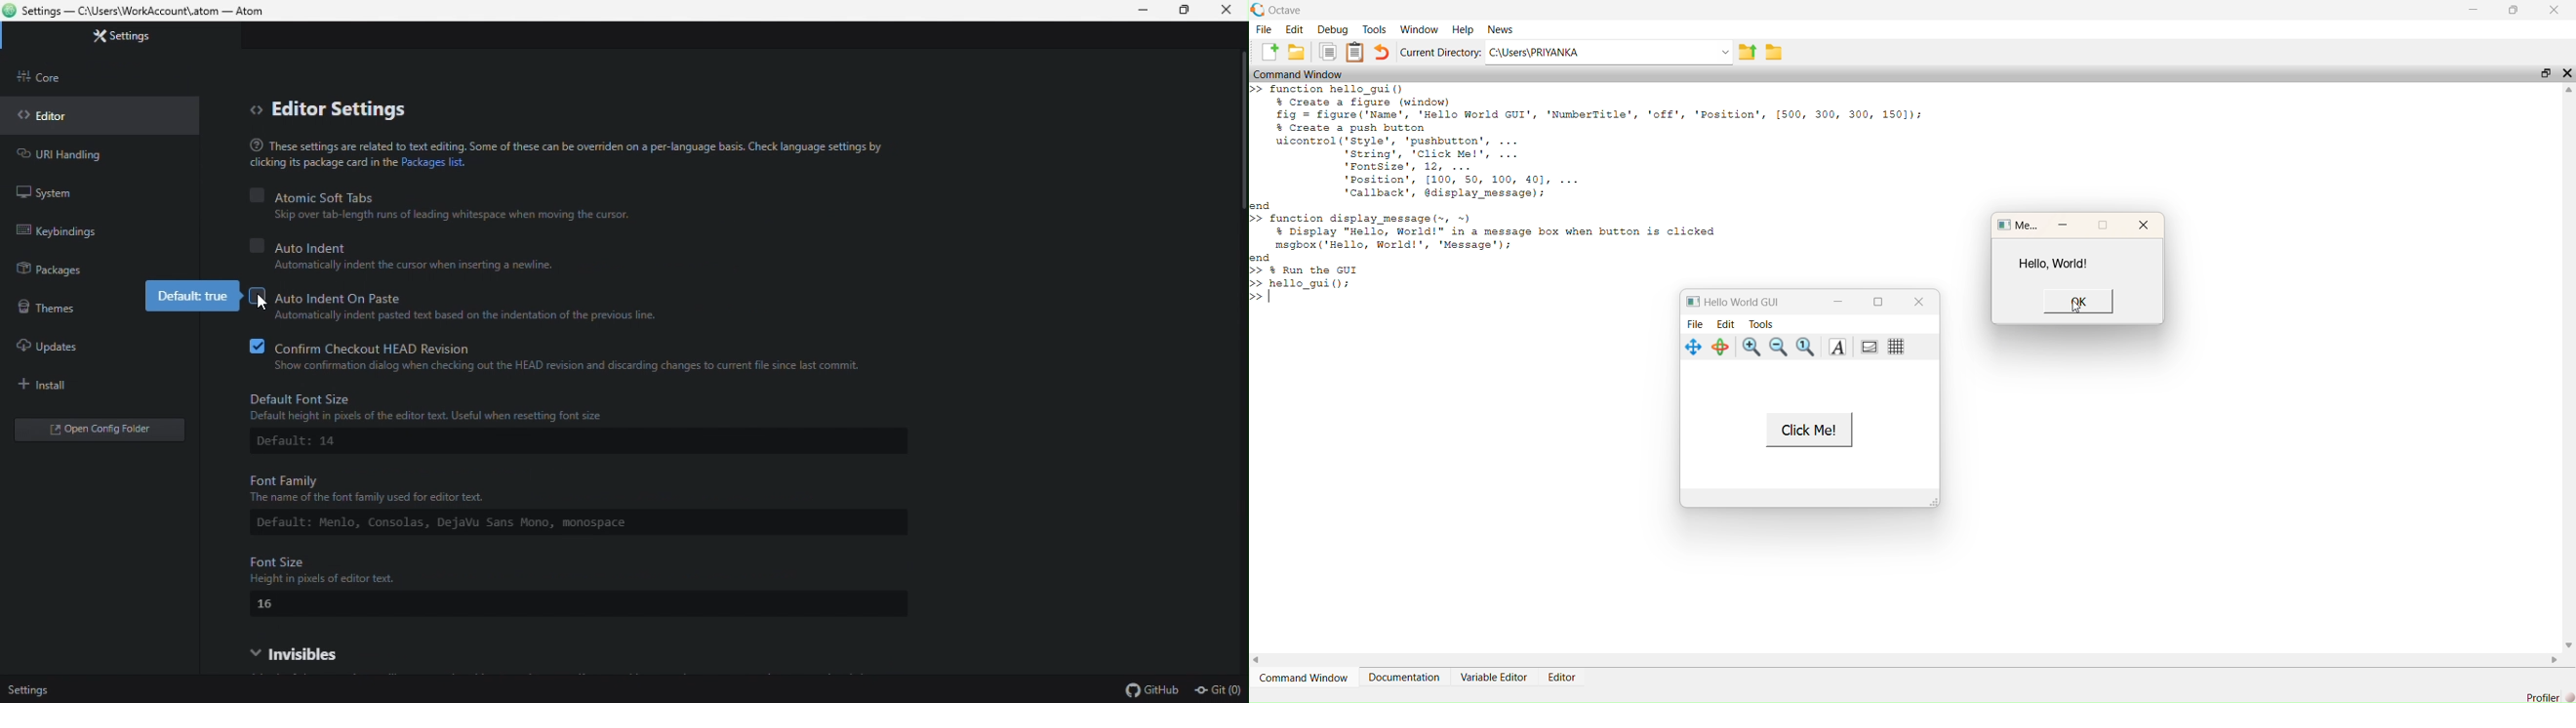 This screenshot has height=728, width=2576. Describe the element at coordinates (1869, 346) in the screenshot. I see `portrait` at that location.